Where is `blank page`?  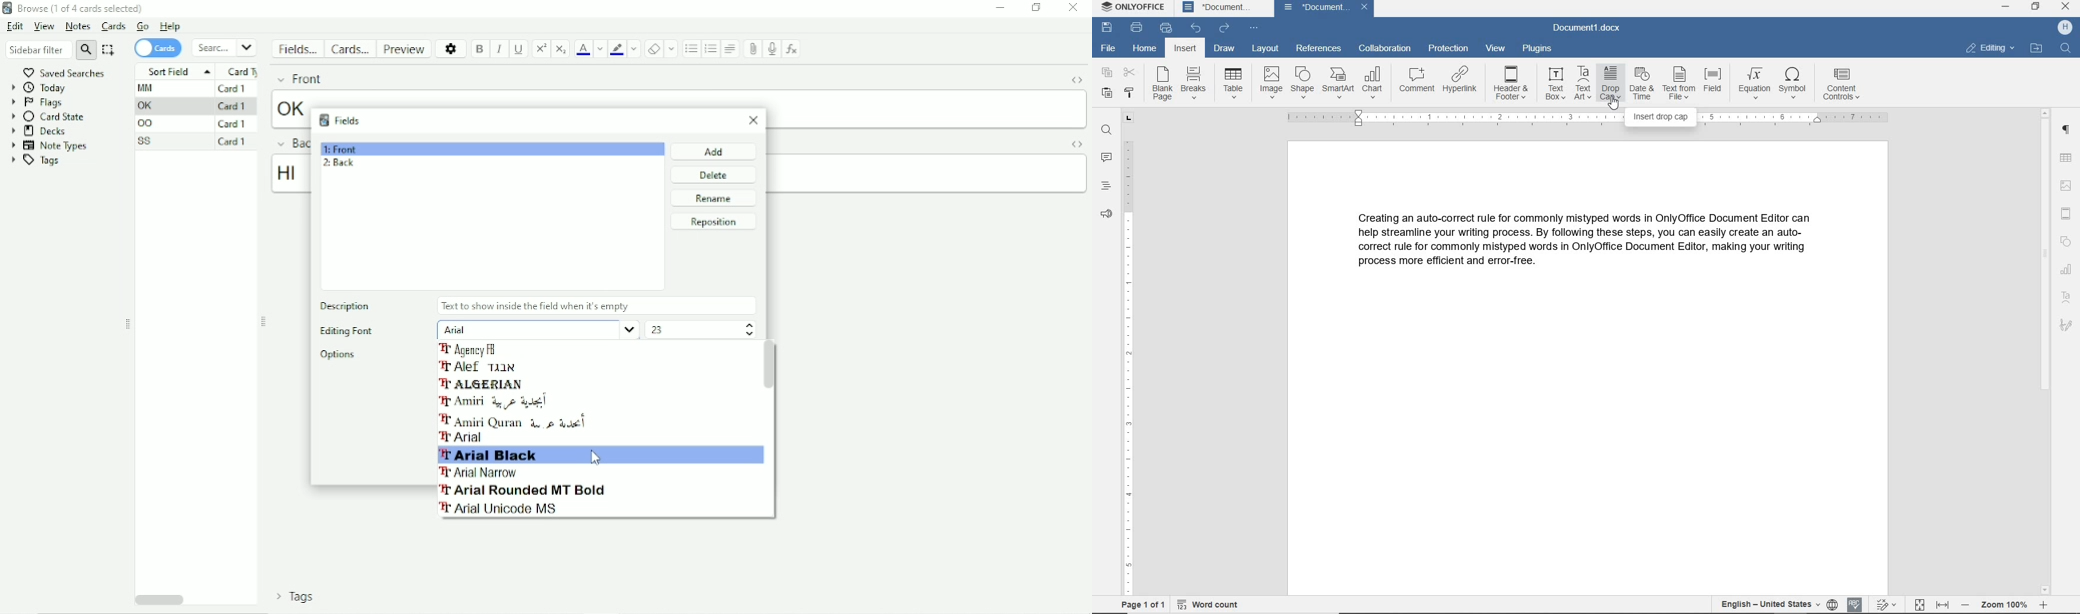 blank page is located at coordinates (1162, 84).